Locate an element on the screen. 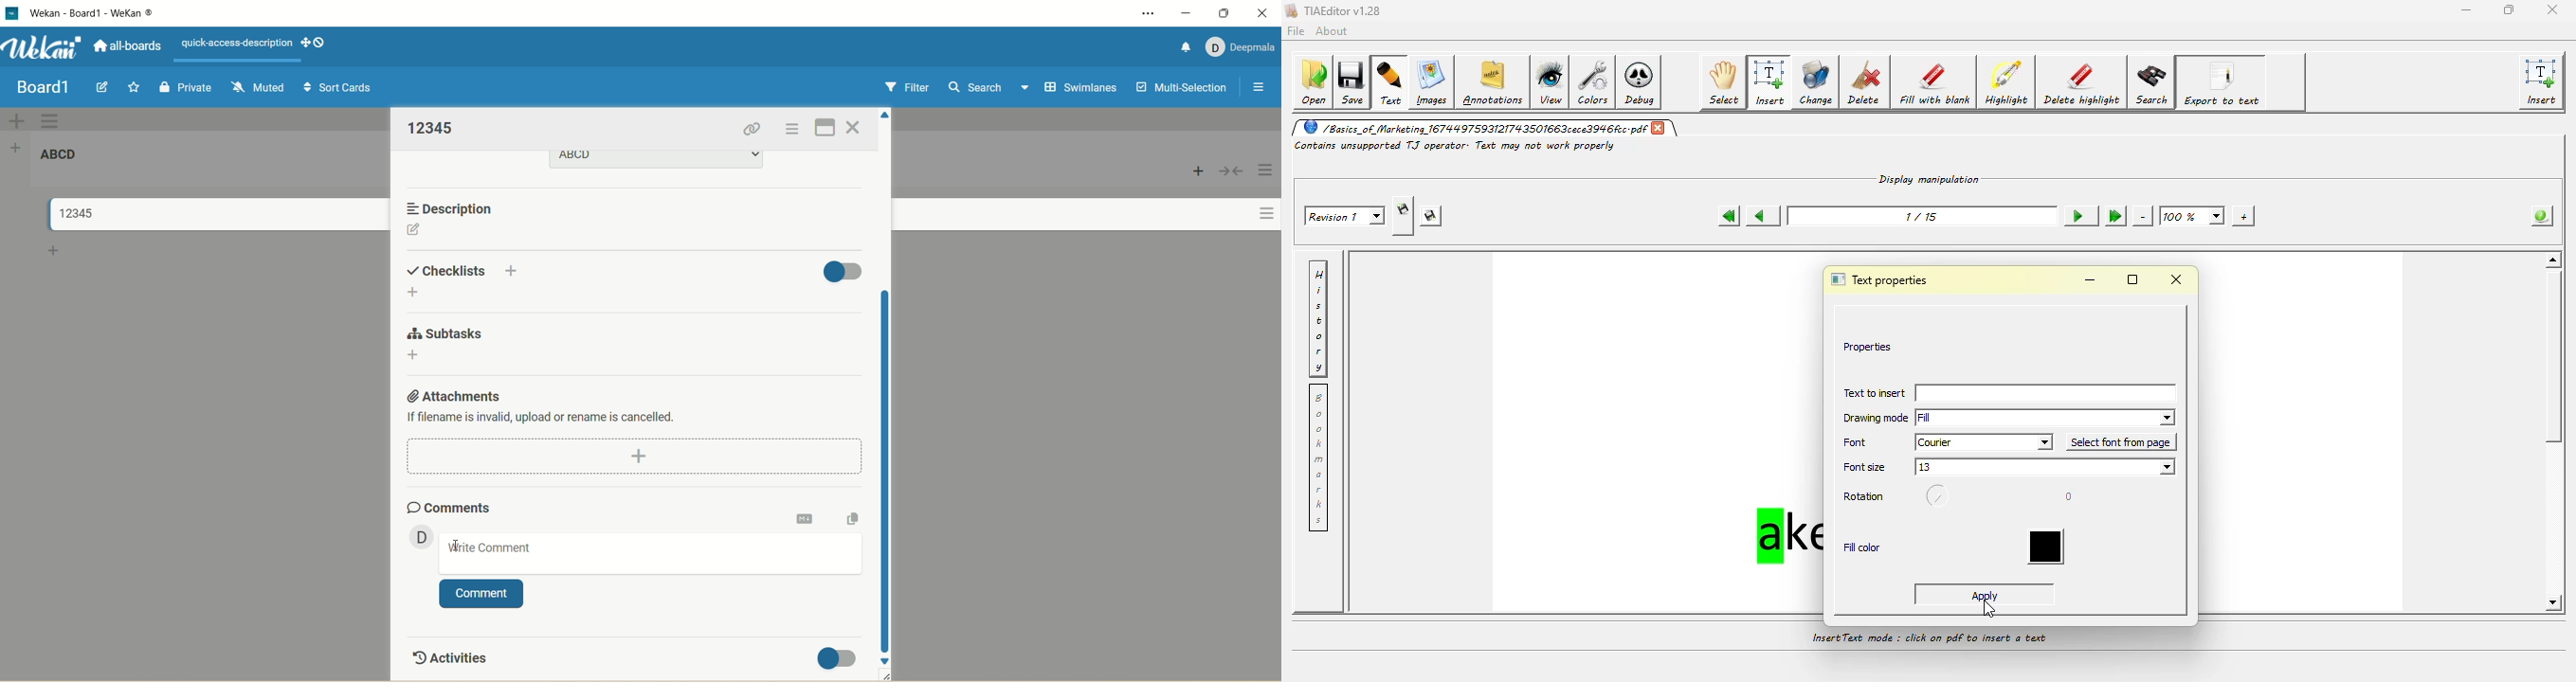 This screenshot has height=700, width=2576. click to scroll up is located at coordinates (887, 113).